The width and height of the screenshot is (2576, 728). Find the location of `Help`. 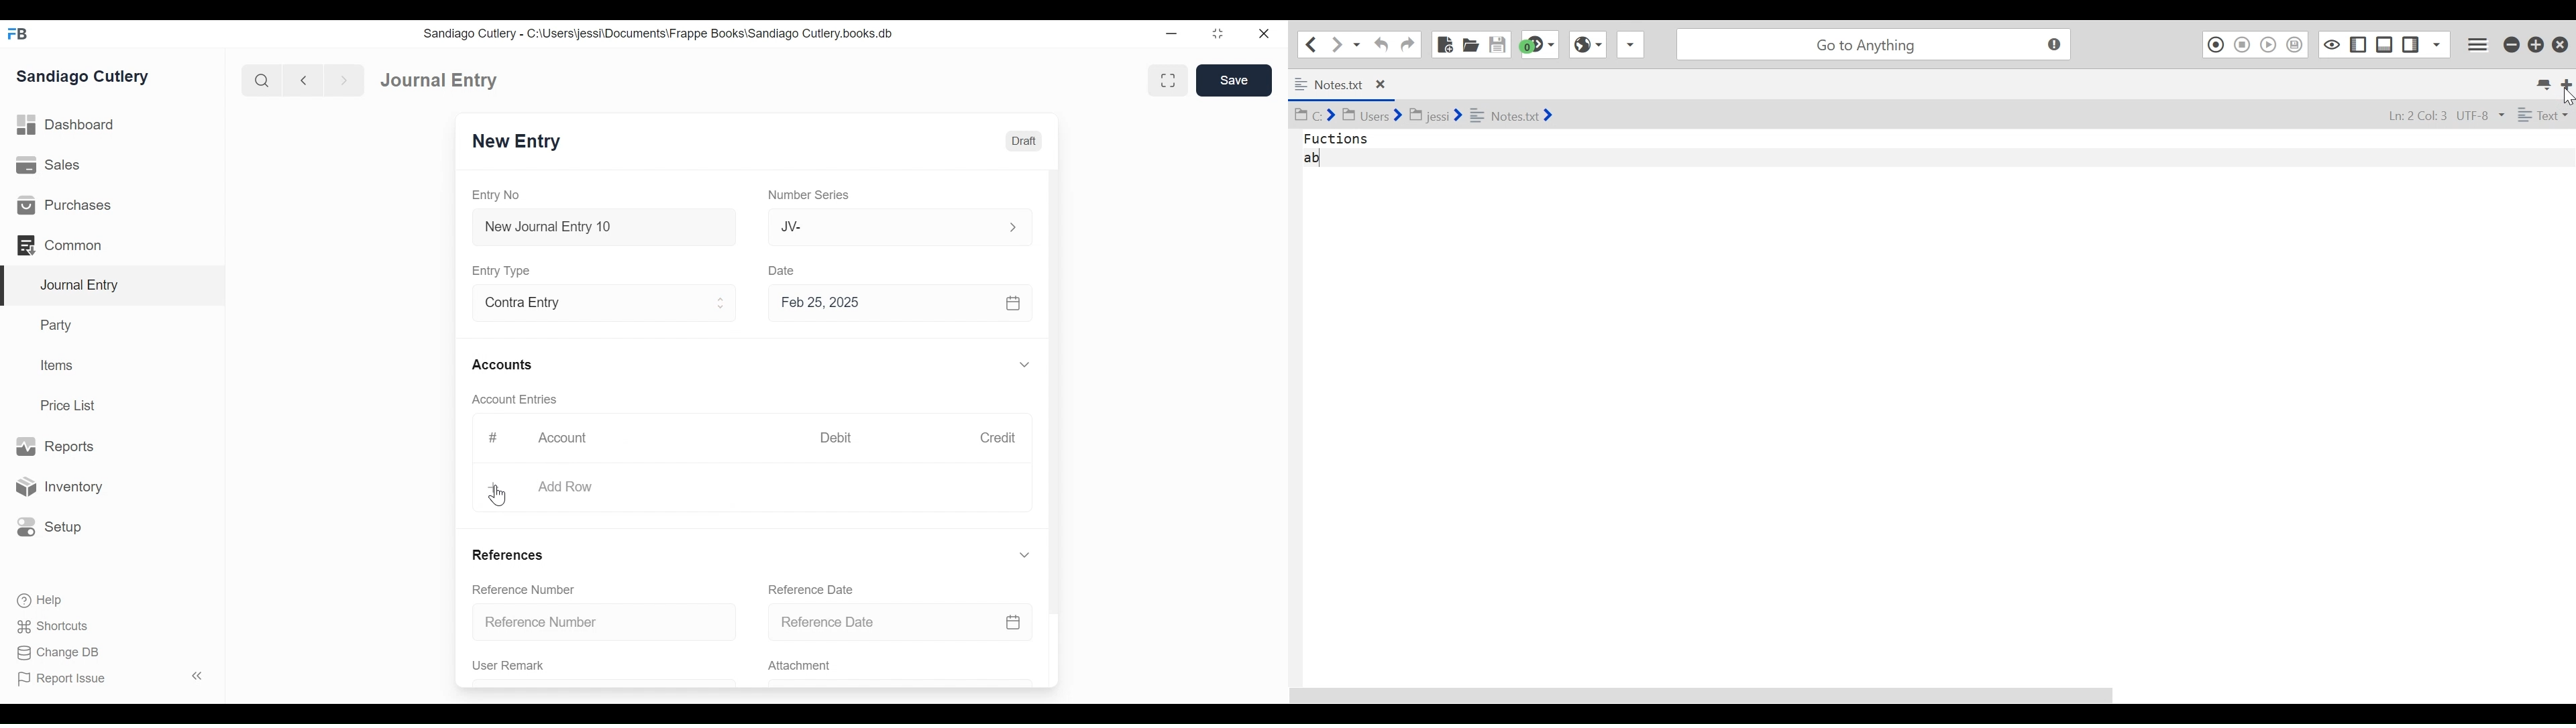

Help is located at coordinates (38, 599).